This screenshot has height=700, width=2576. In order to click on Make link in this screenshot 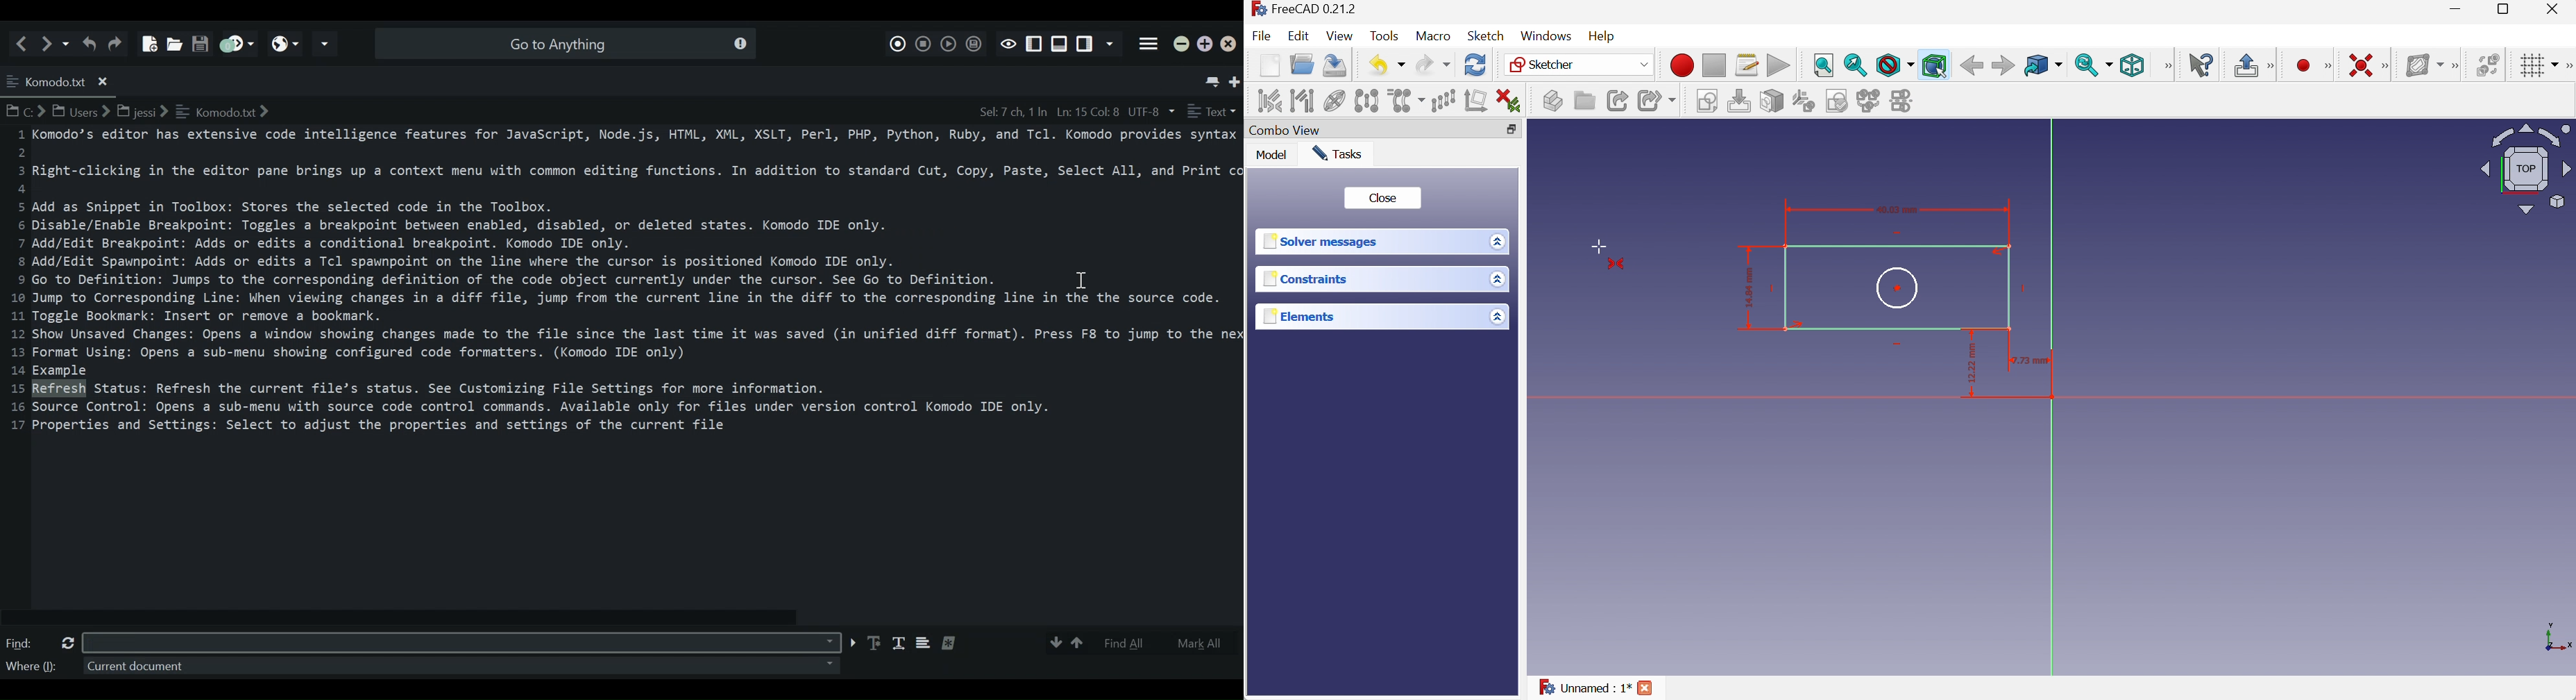, I will do `click(1618, 101)`.